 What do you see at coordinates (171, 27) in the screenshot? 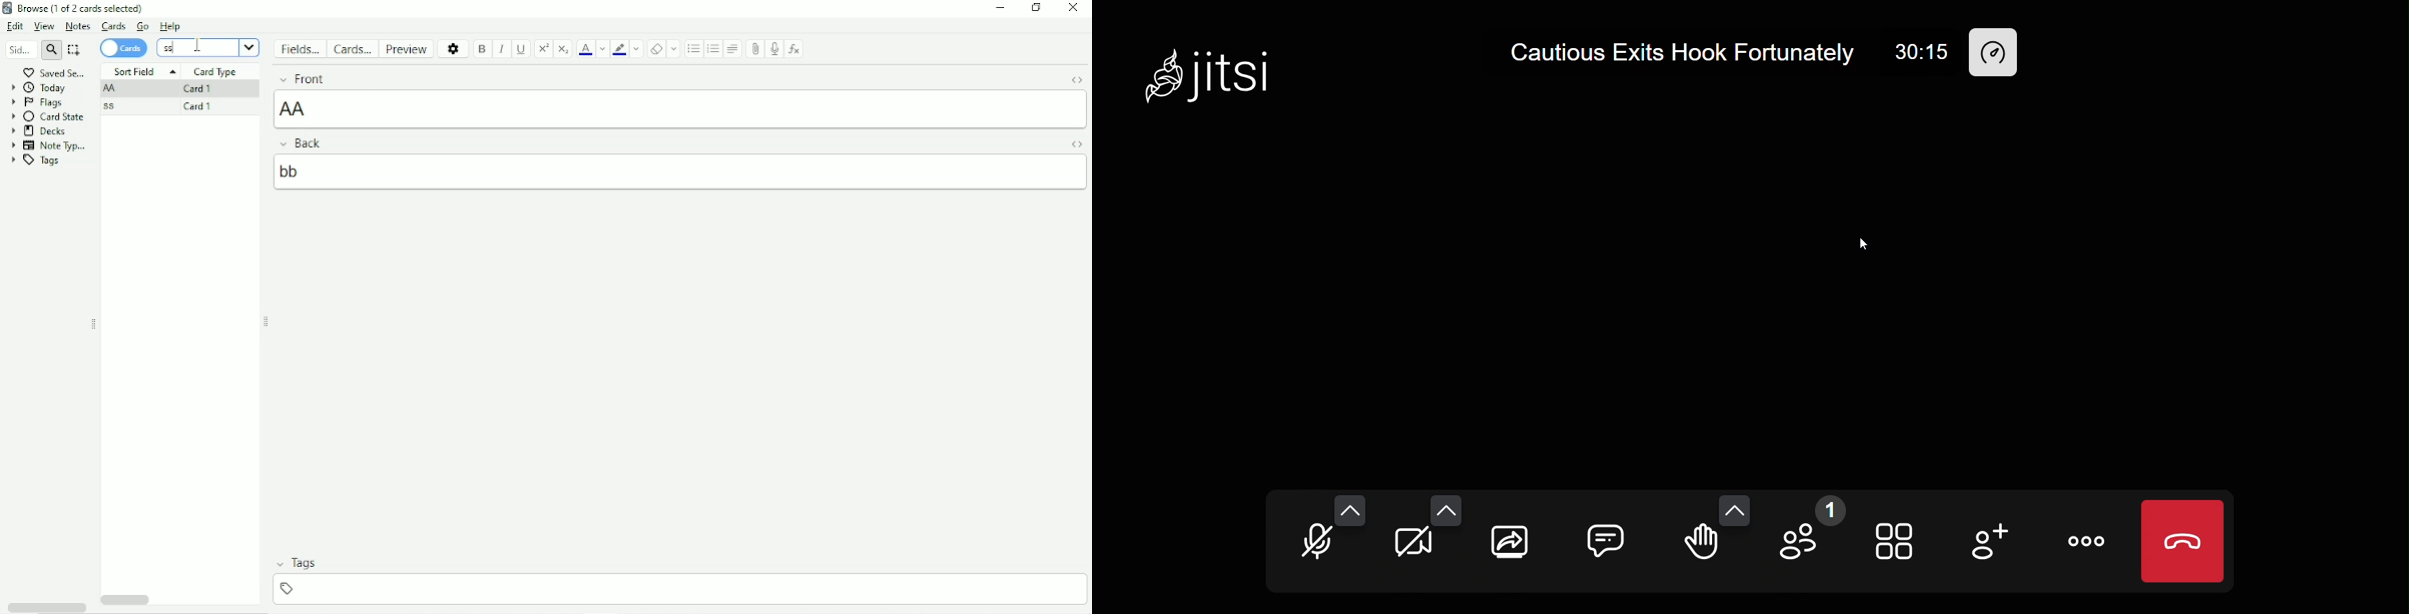
I see `Help` at bounding box center [171, 27].